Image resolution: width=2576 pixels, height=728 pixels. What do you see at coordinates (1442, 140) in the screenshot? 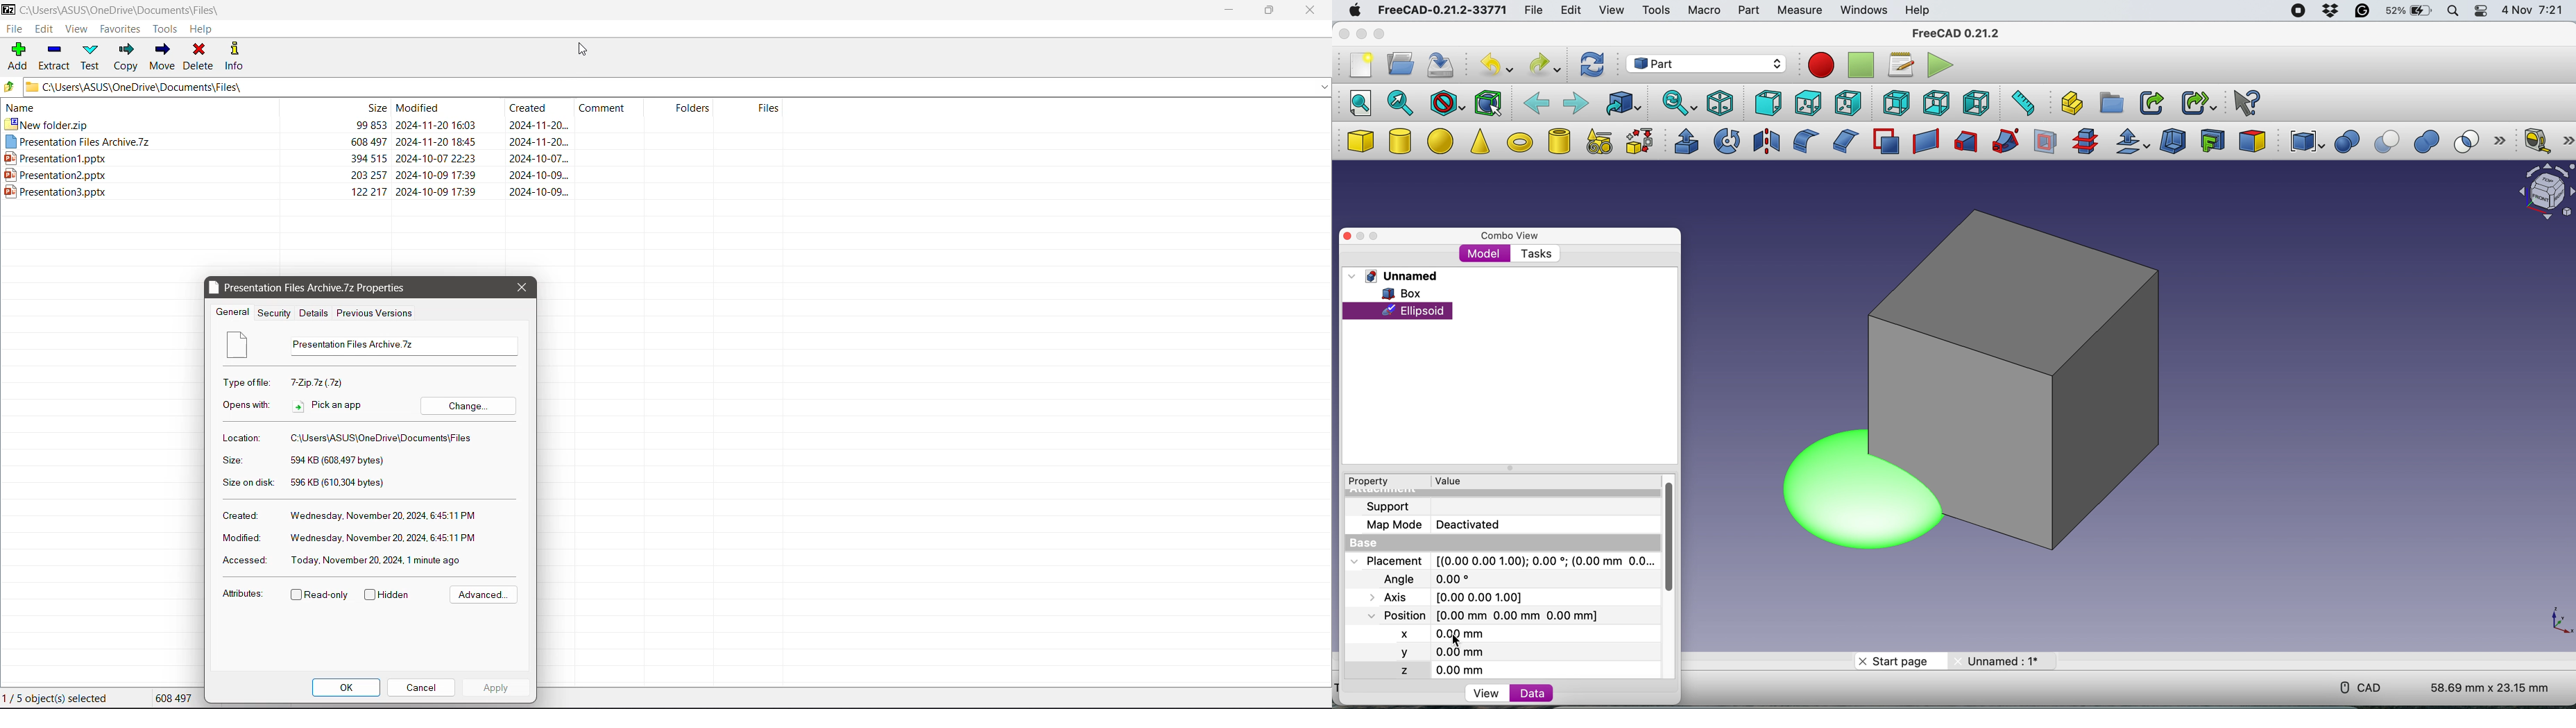
I see `ellipse` at bounding box center [1442, 140].